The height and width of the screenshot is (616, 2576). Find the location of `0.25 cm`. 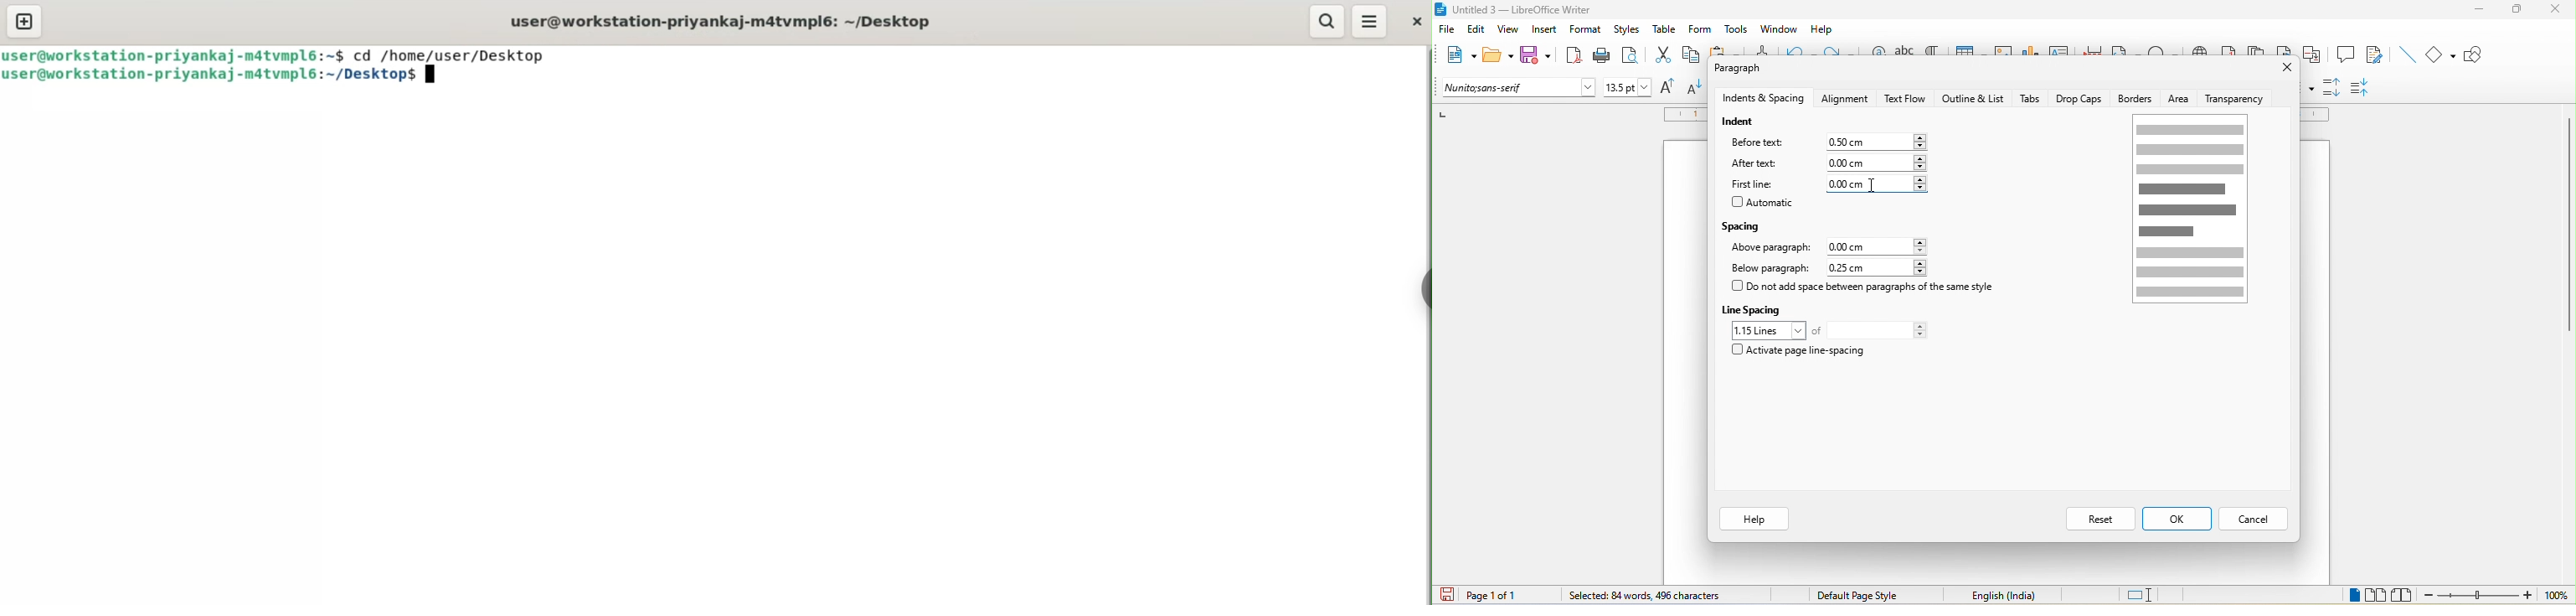

0.25 cm is located at coordinates (1865, 268).